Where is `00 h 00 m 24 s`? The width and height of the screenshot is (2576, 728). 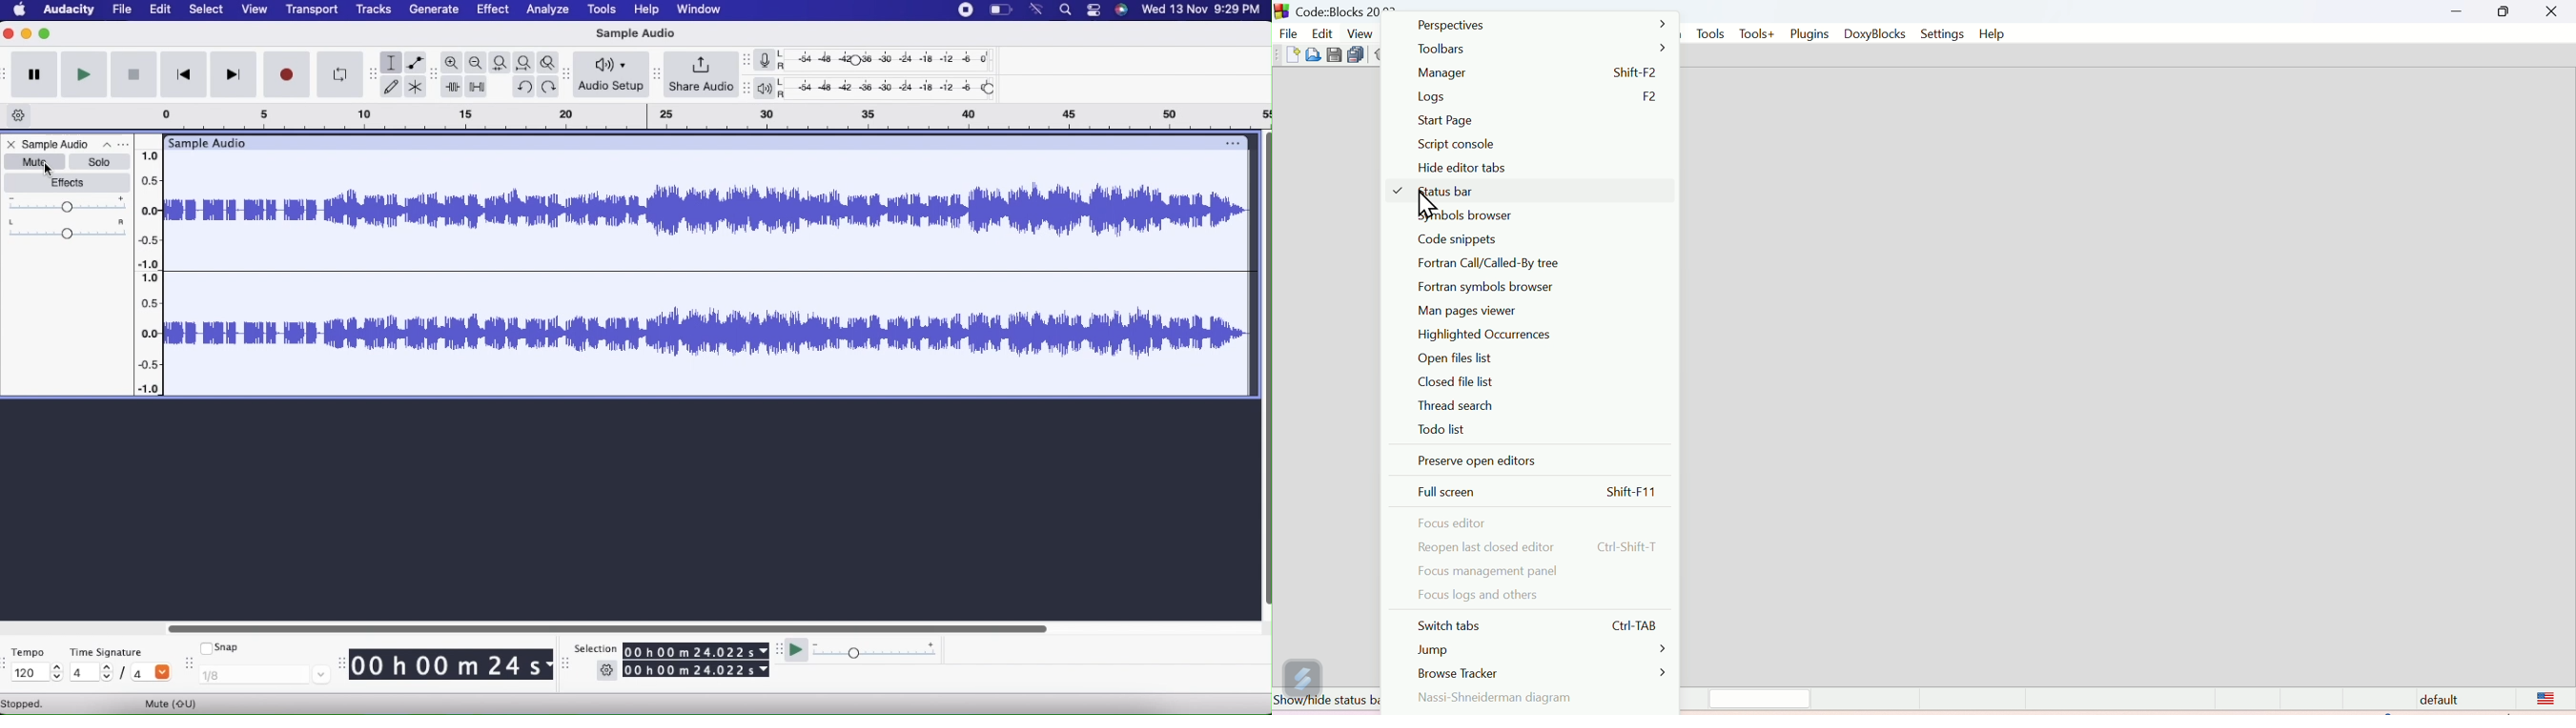 00 h 00 m 24 s is located at coordinates (452, 665).